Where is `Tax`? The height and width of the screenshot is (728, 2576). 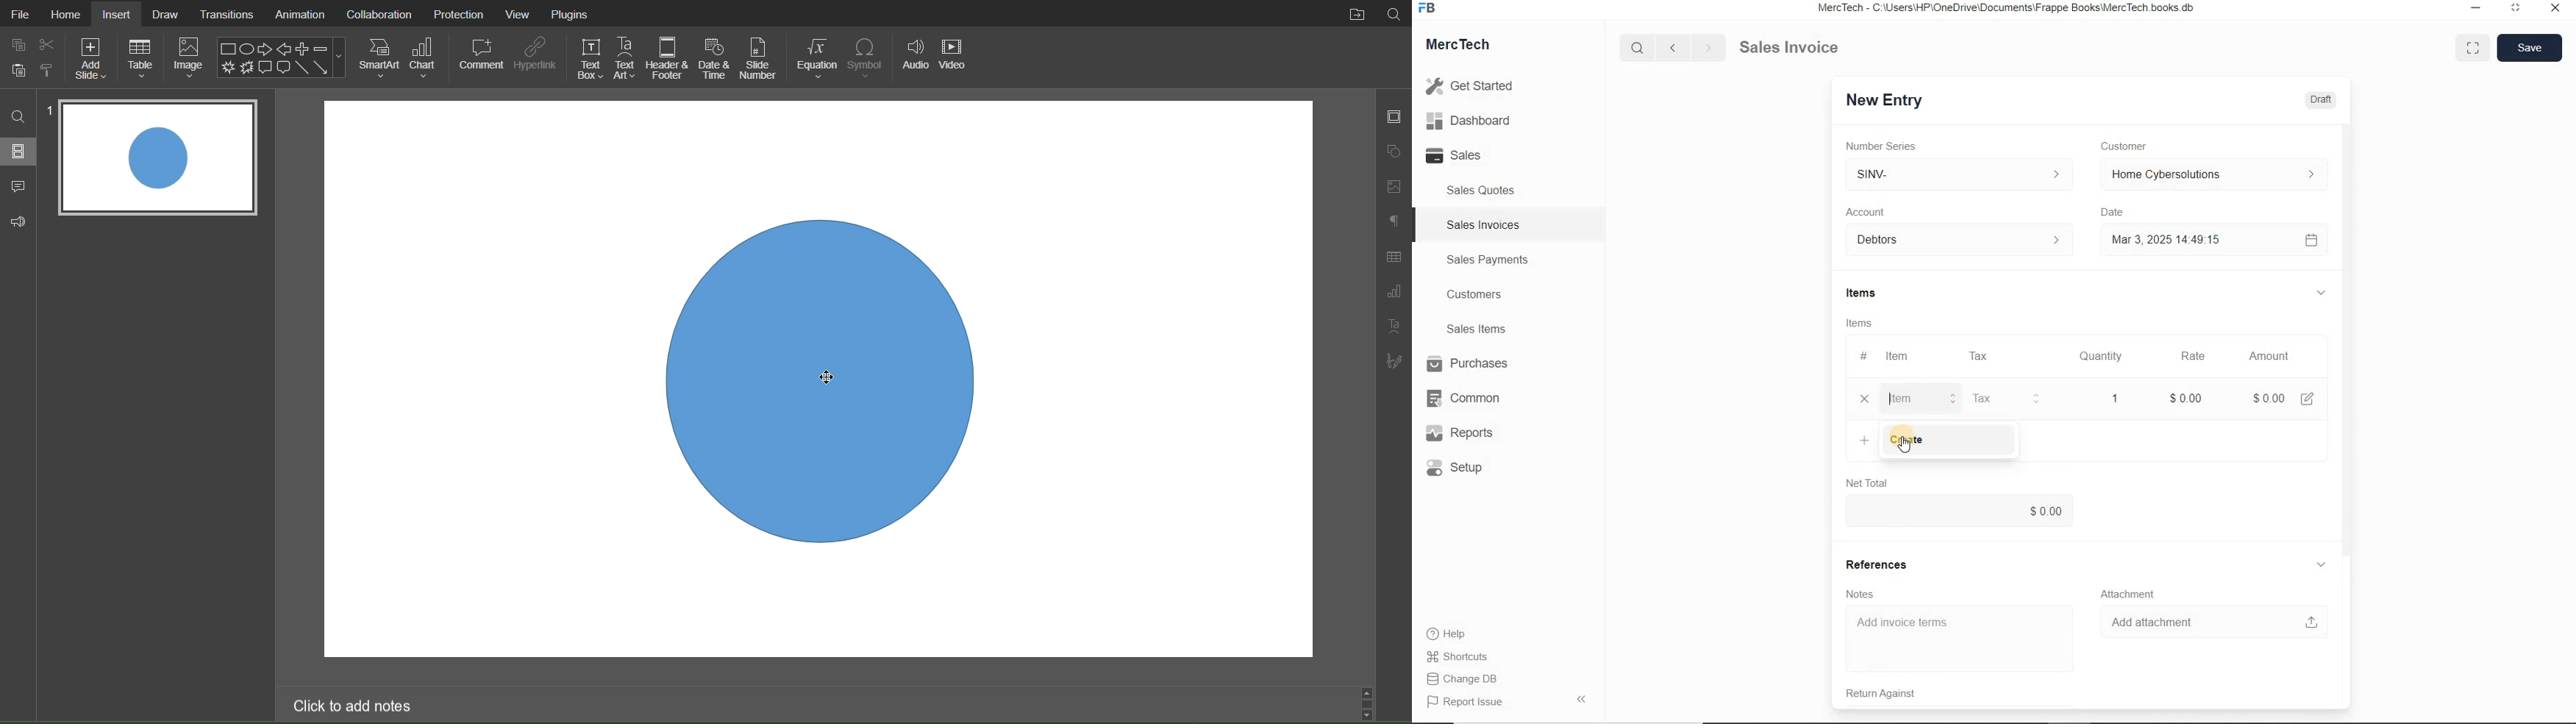 Tax is located at coordinates (1979, 355).